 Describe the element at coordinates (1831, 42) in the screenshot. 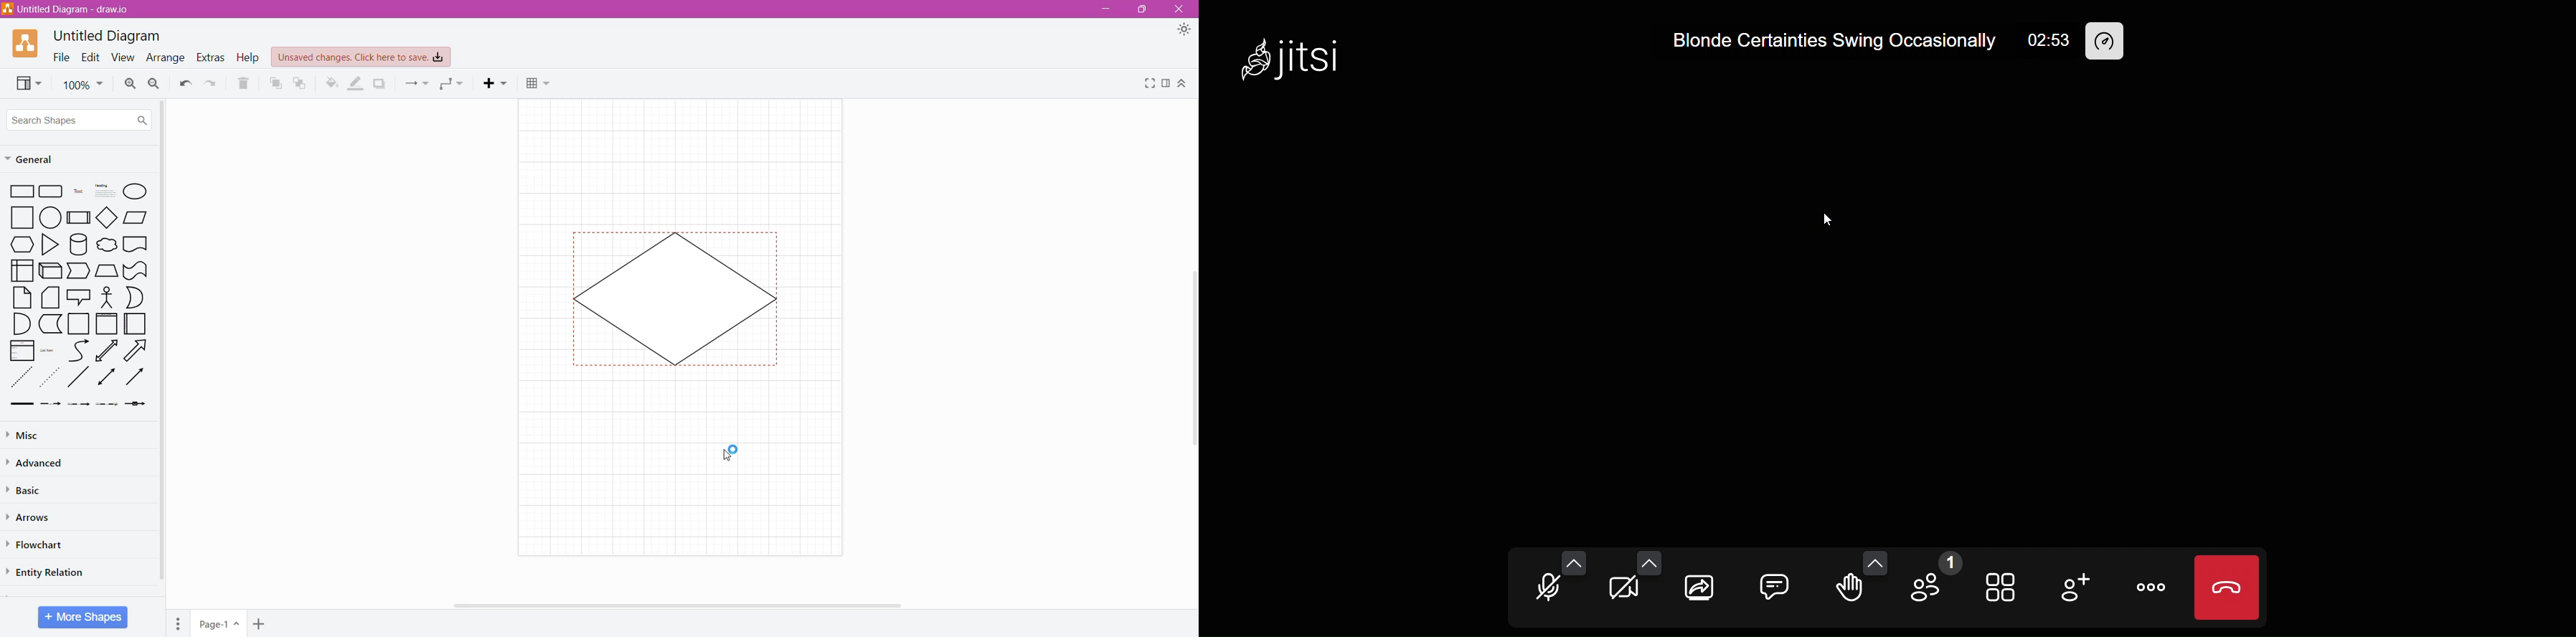

I see `Blonde Certainties Swing Occasionally` at that location.